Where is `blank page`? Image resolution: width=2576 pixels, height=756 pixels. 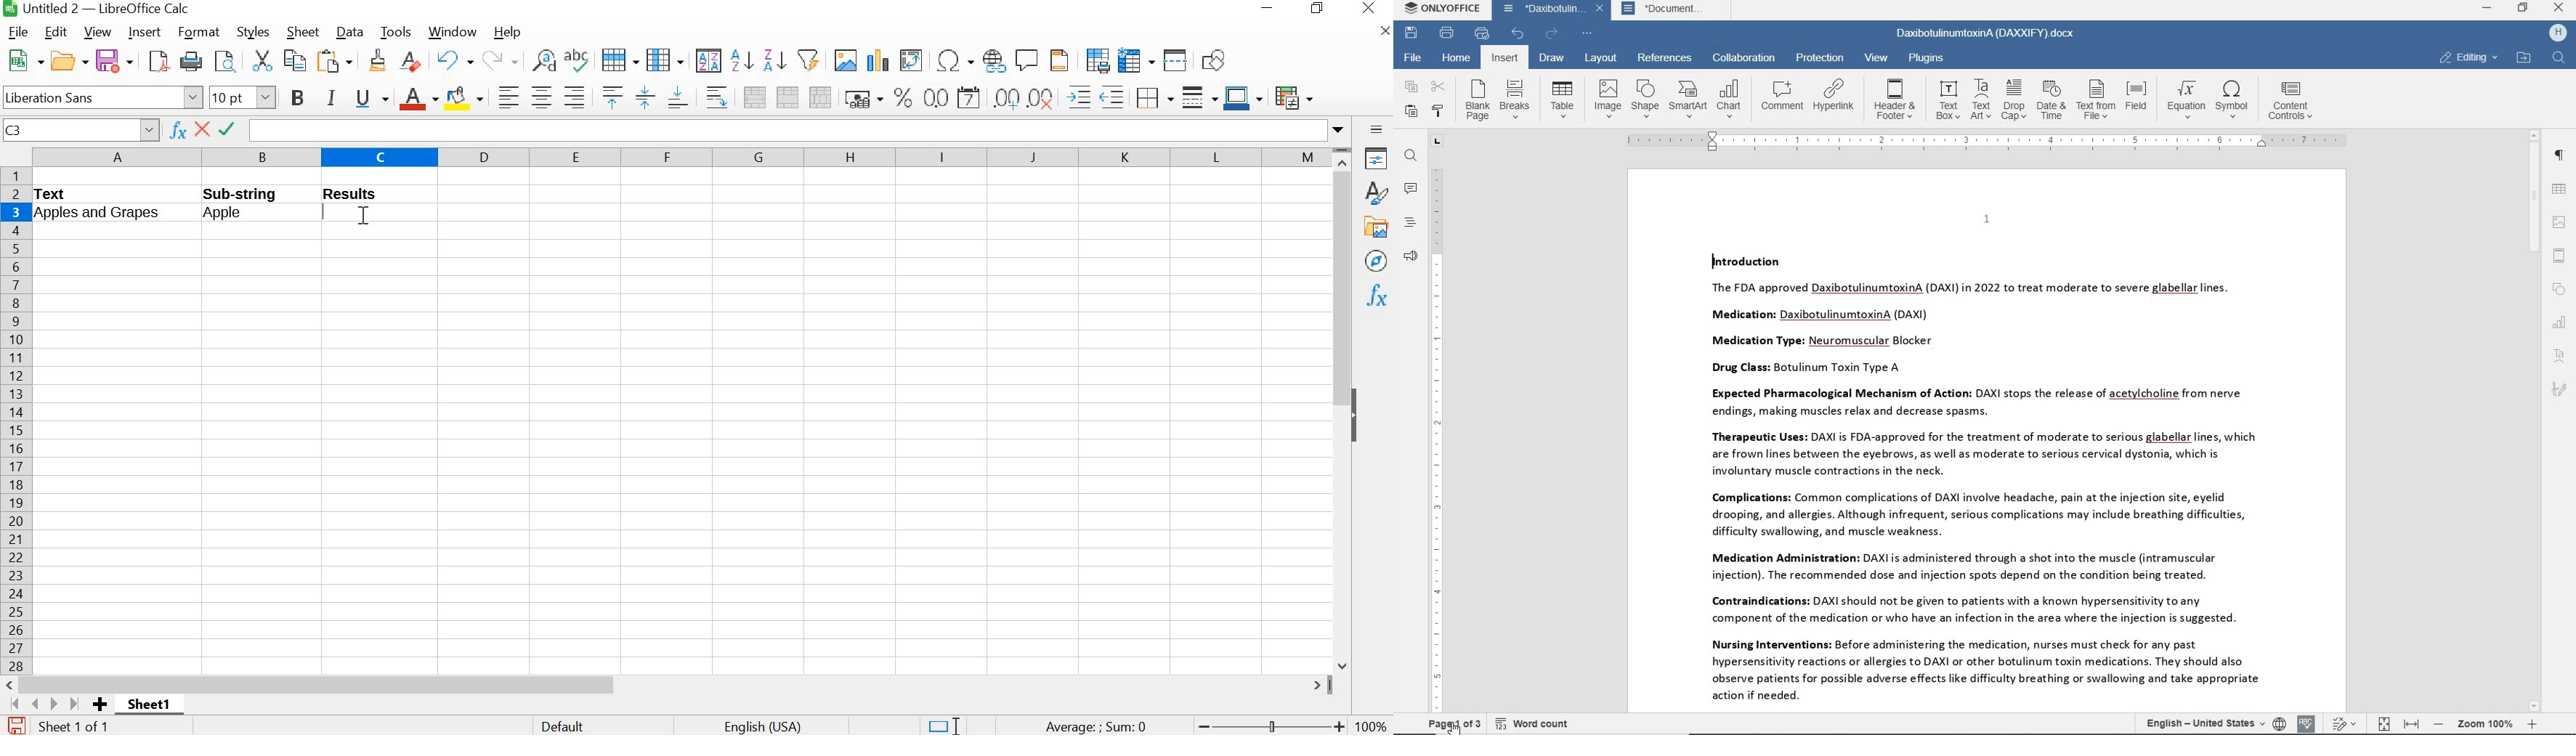 blank page is located at coordinates (1476, 100).